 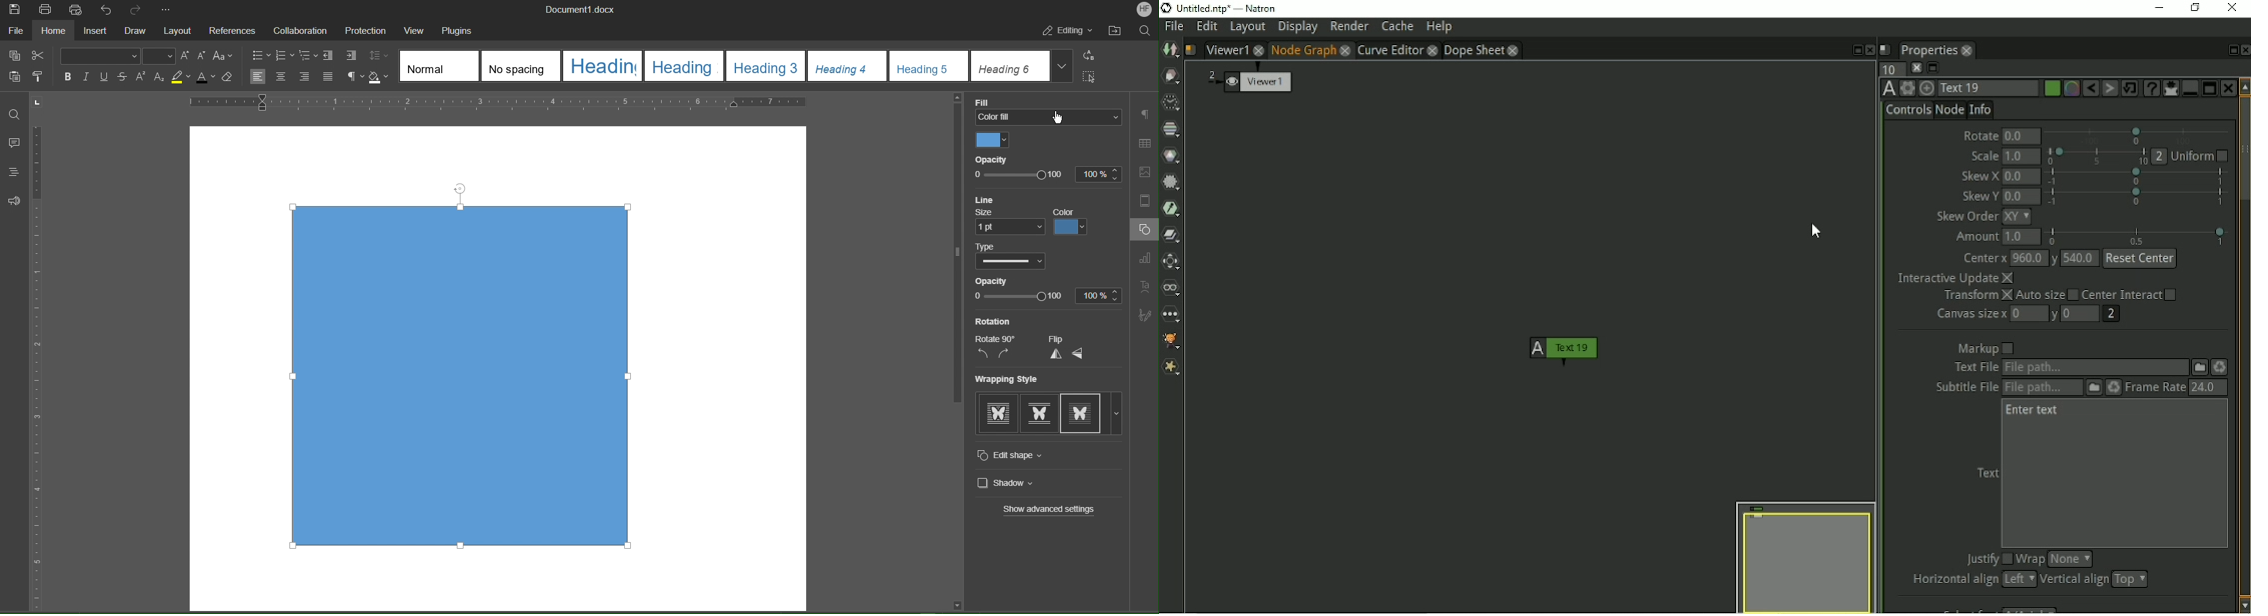 What do you see at coordinates (975, 175) in the screenshot?
I see `0` at bounding box center [975, 175].